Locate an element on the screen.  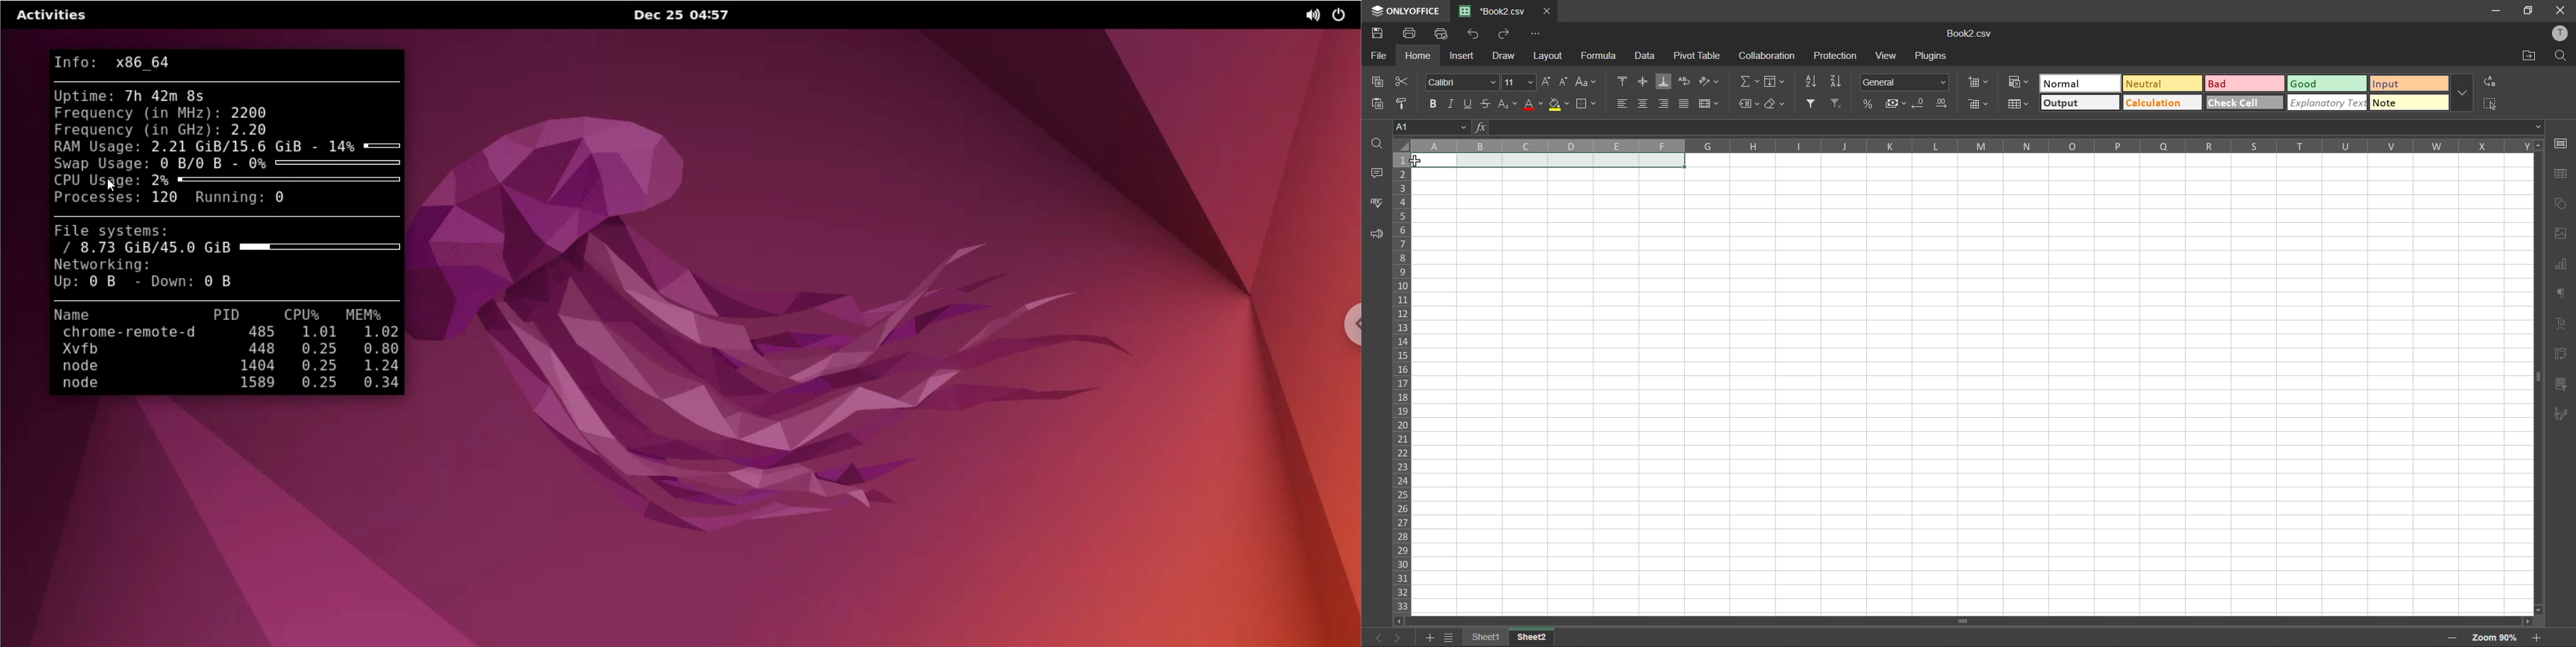
data is located at coordinates (1649, 56).